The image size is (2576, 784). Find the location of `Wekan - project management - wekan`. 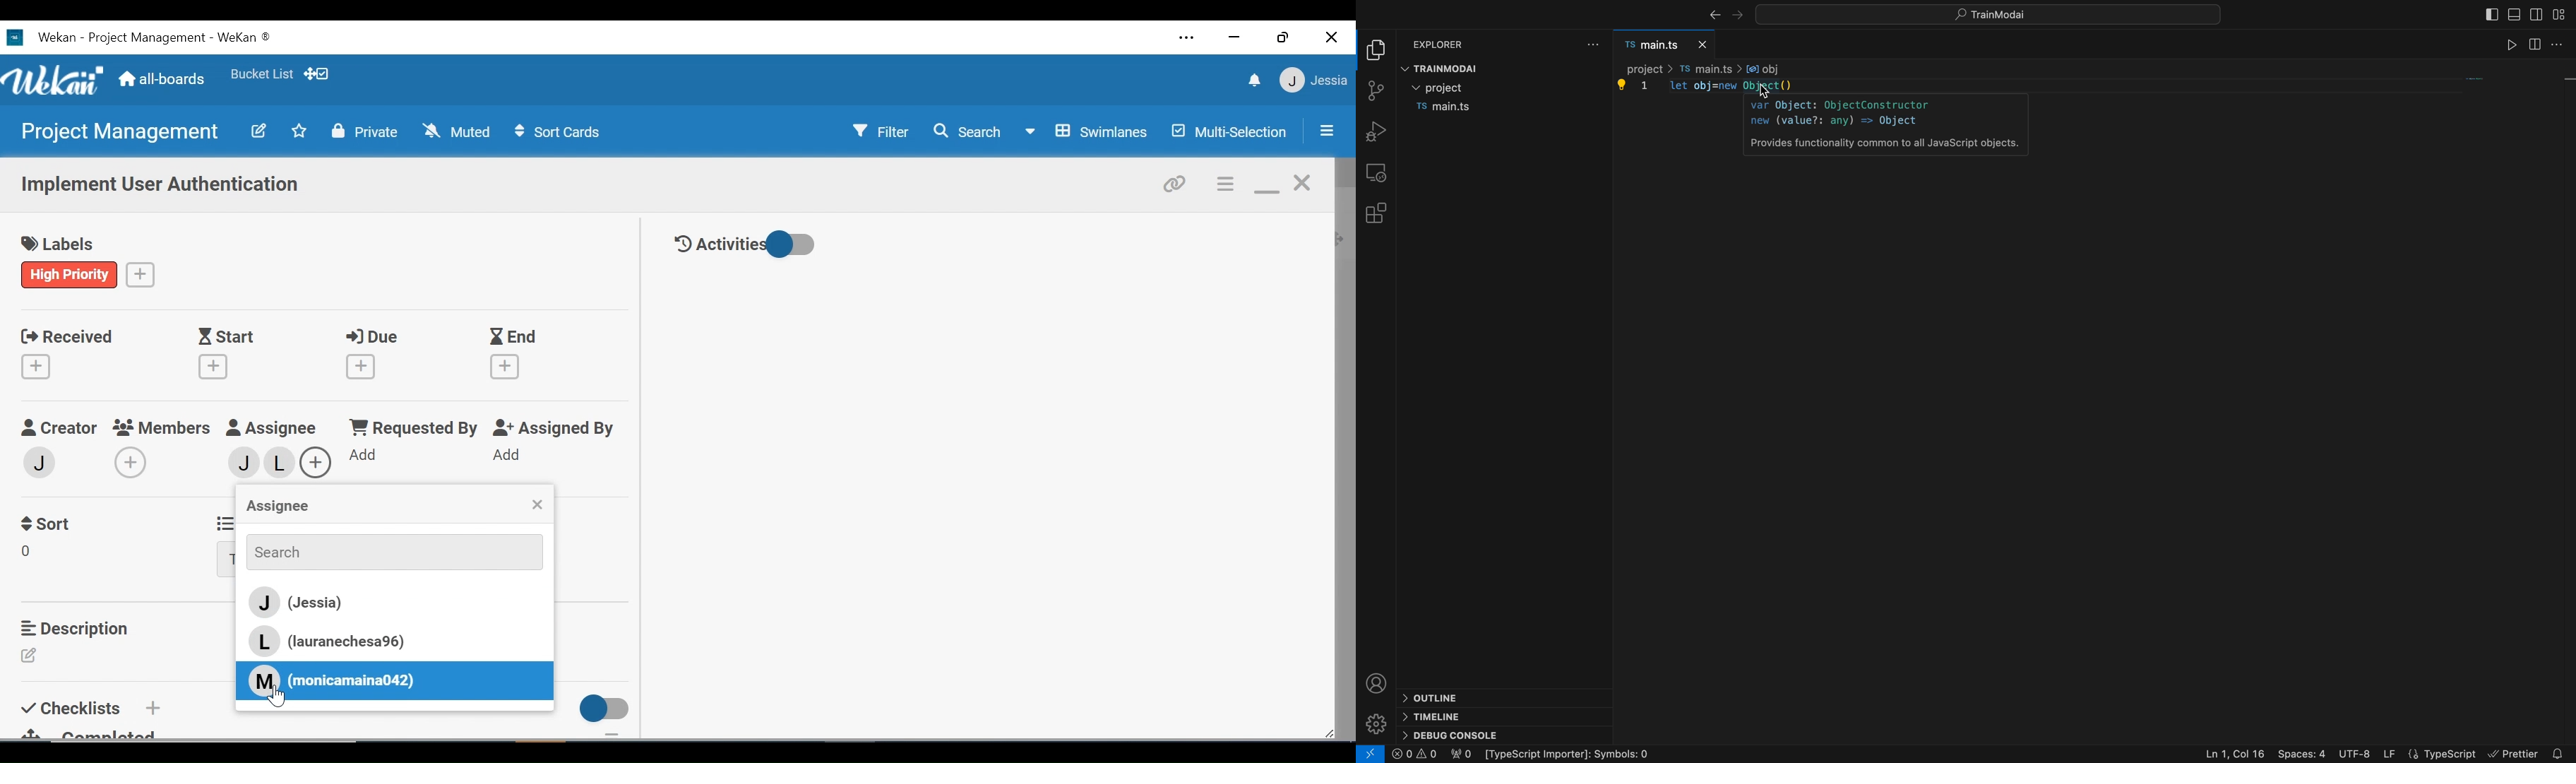

Wekan - project management - wekan is located at coordinates (175, 35).